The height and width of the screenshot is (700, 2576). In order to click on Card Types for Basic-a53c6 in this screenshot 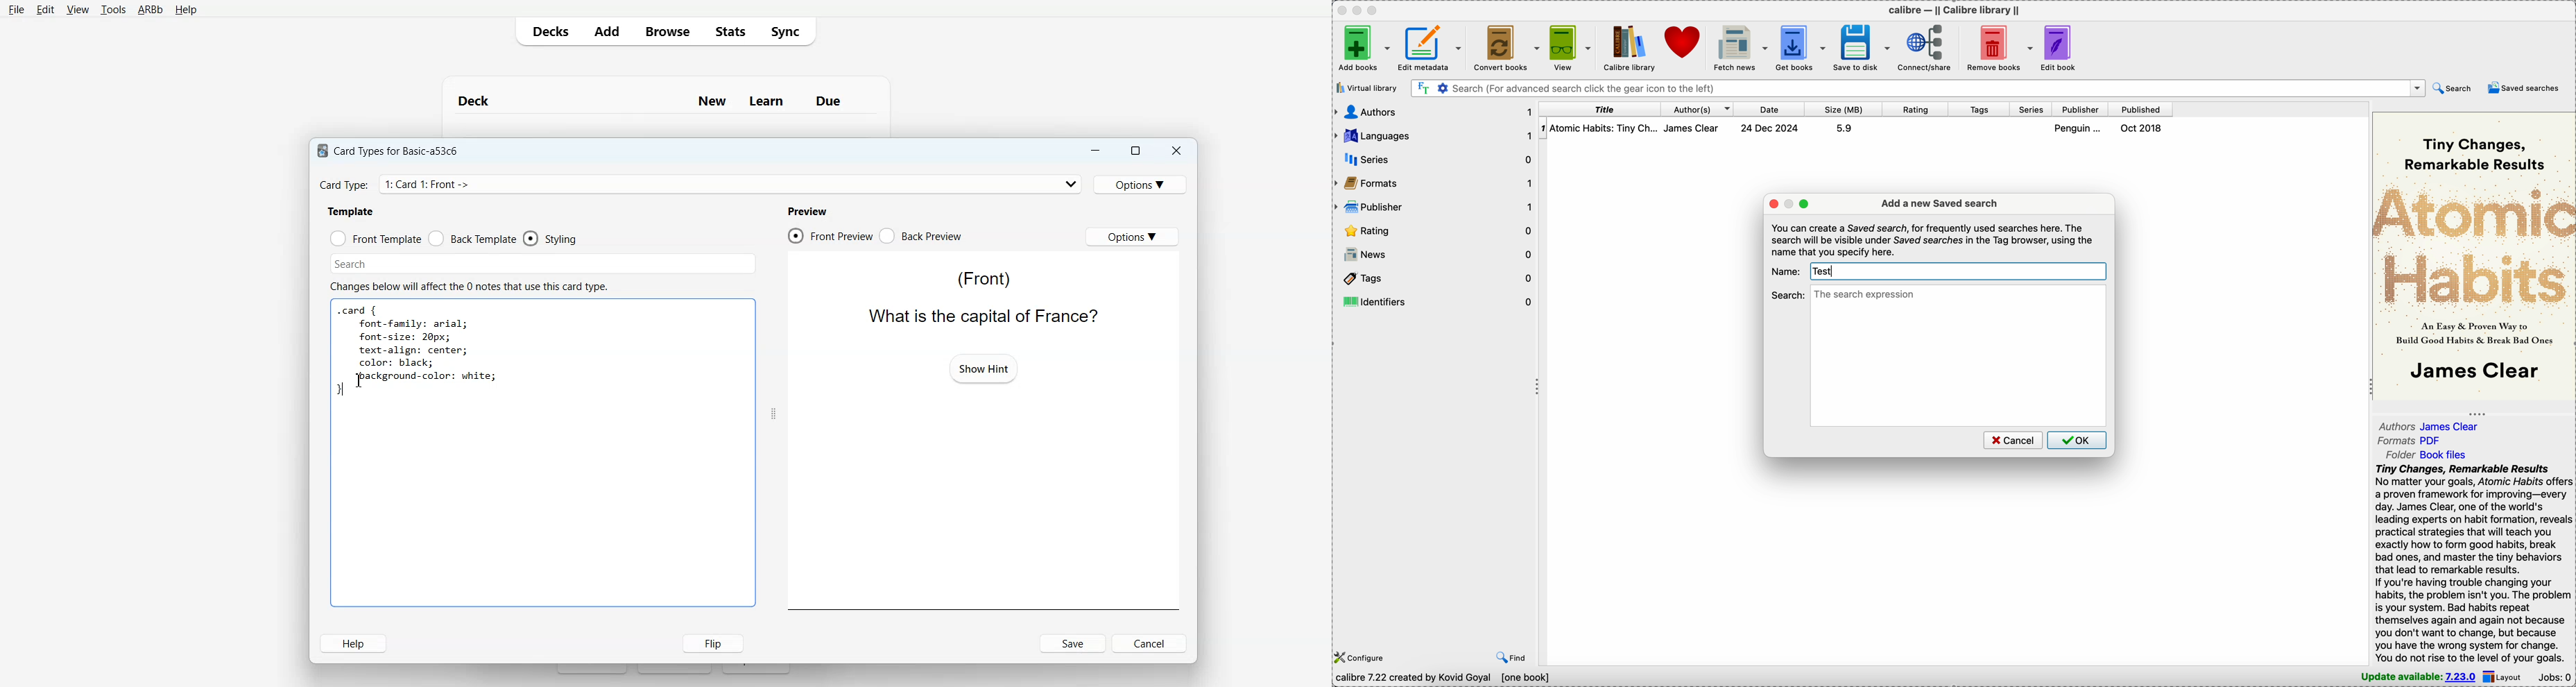, I will do `click(388, 150)`.